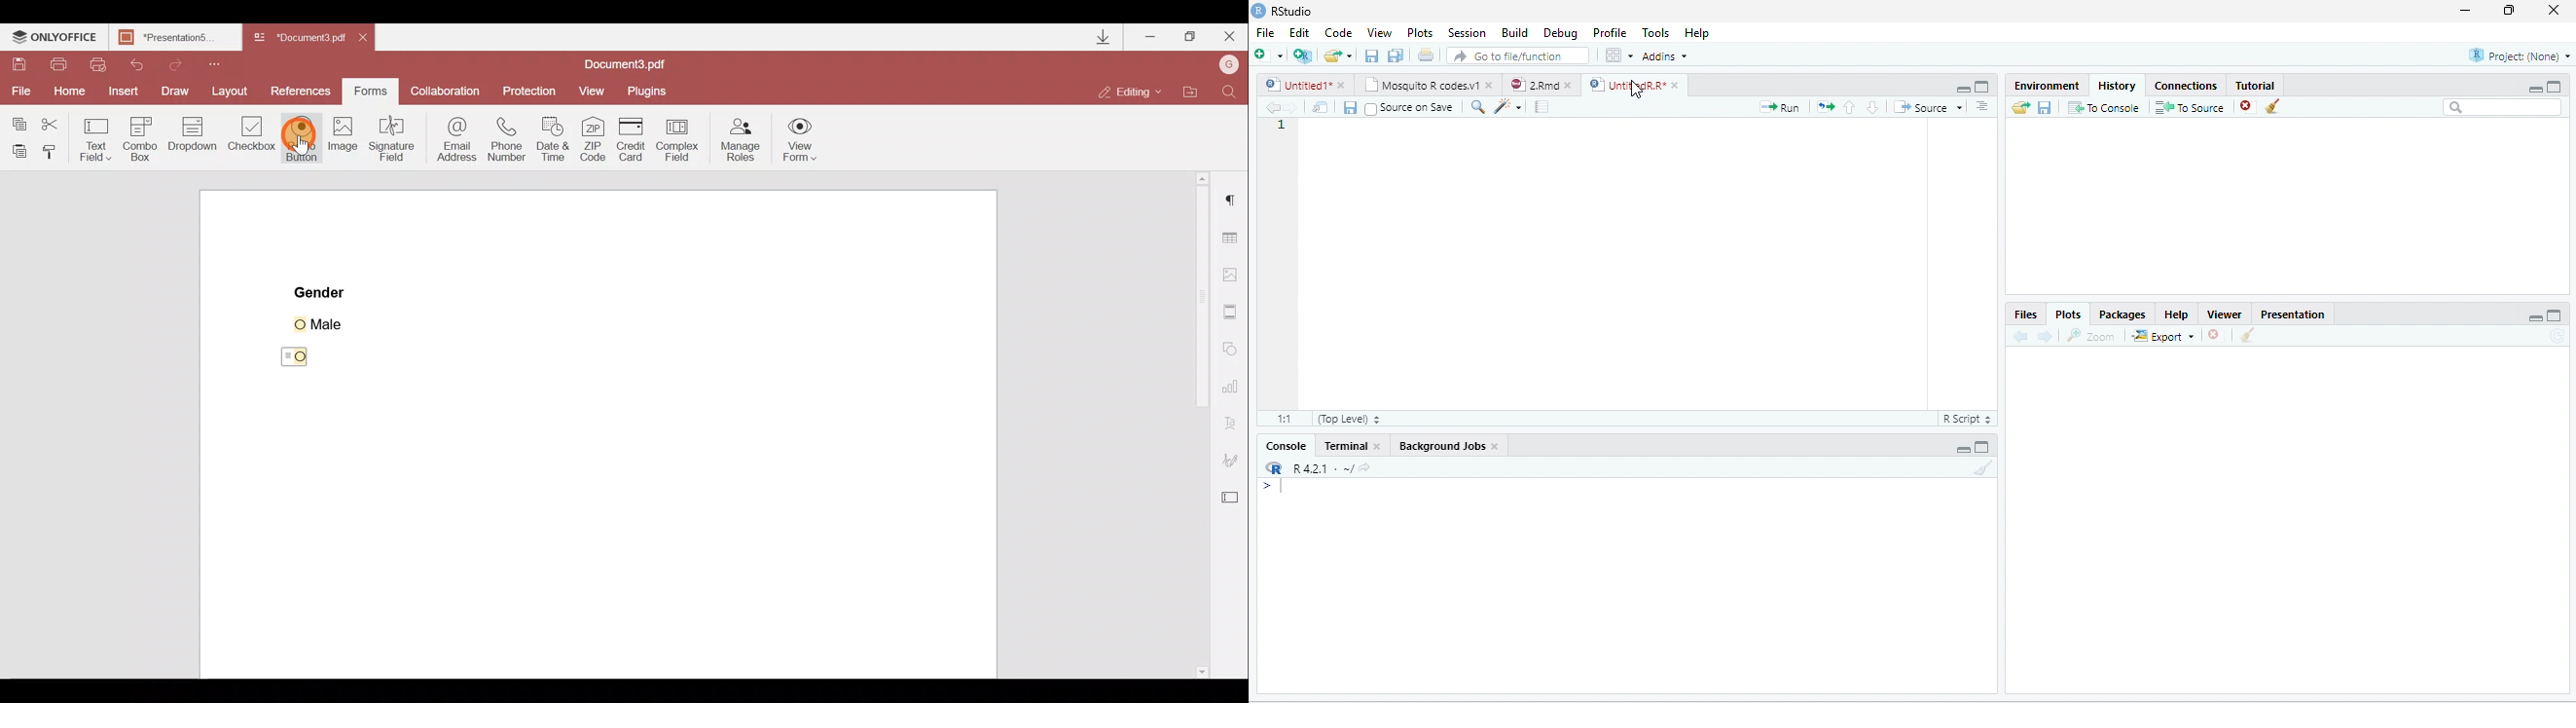 The image size is (2576, 728). What do you see at coordinates (1610, 32) in the screenshot?
I see `Profile` at bounding box center [1610, 32].